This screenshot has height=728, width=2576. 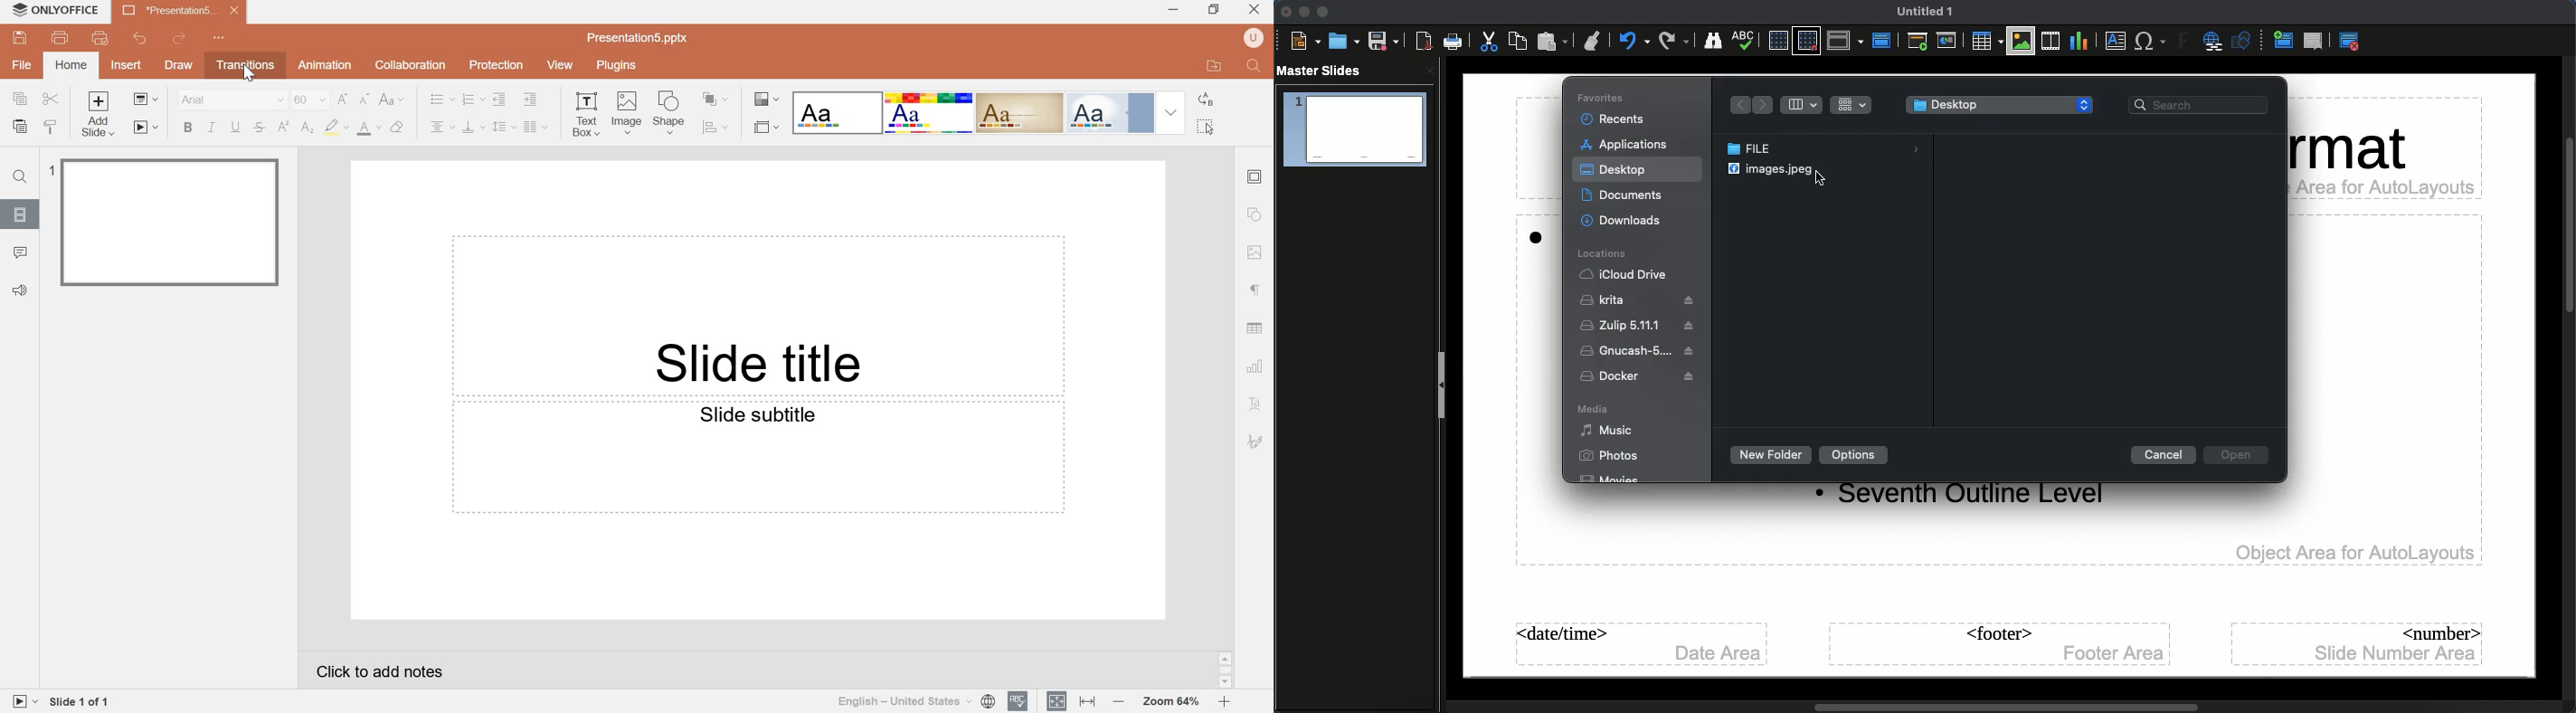 I want to click on Font color, so click(x=337, y=129).